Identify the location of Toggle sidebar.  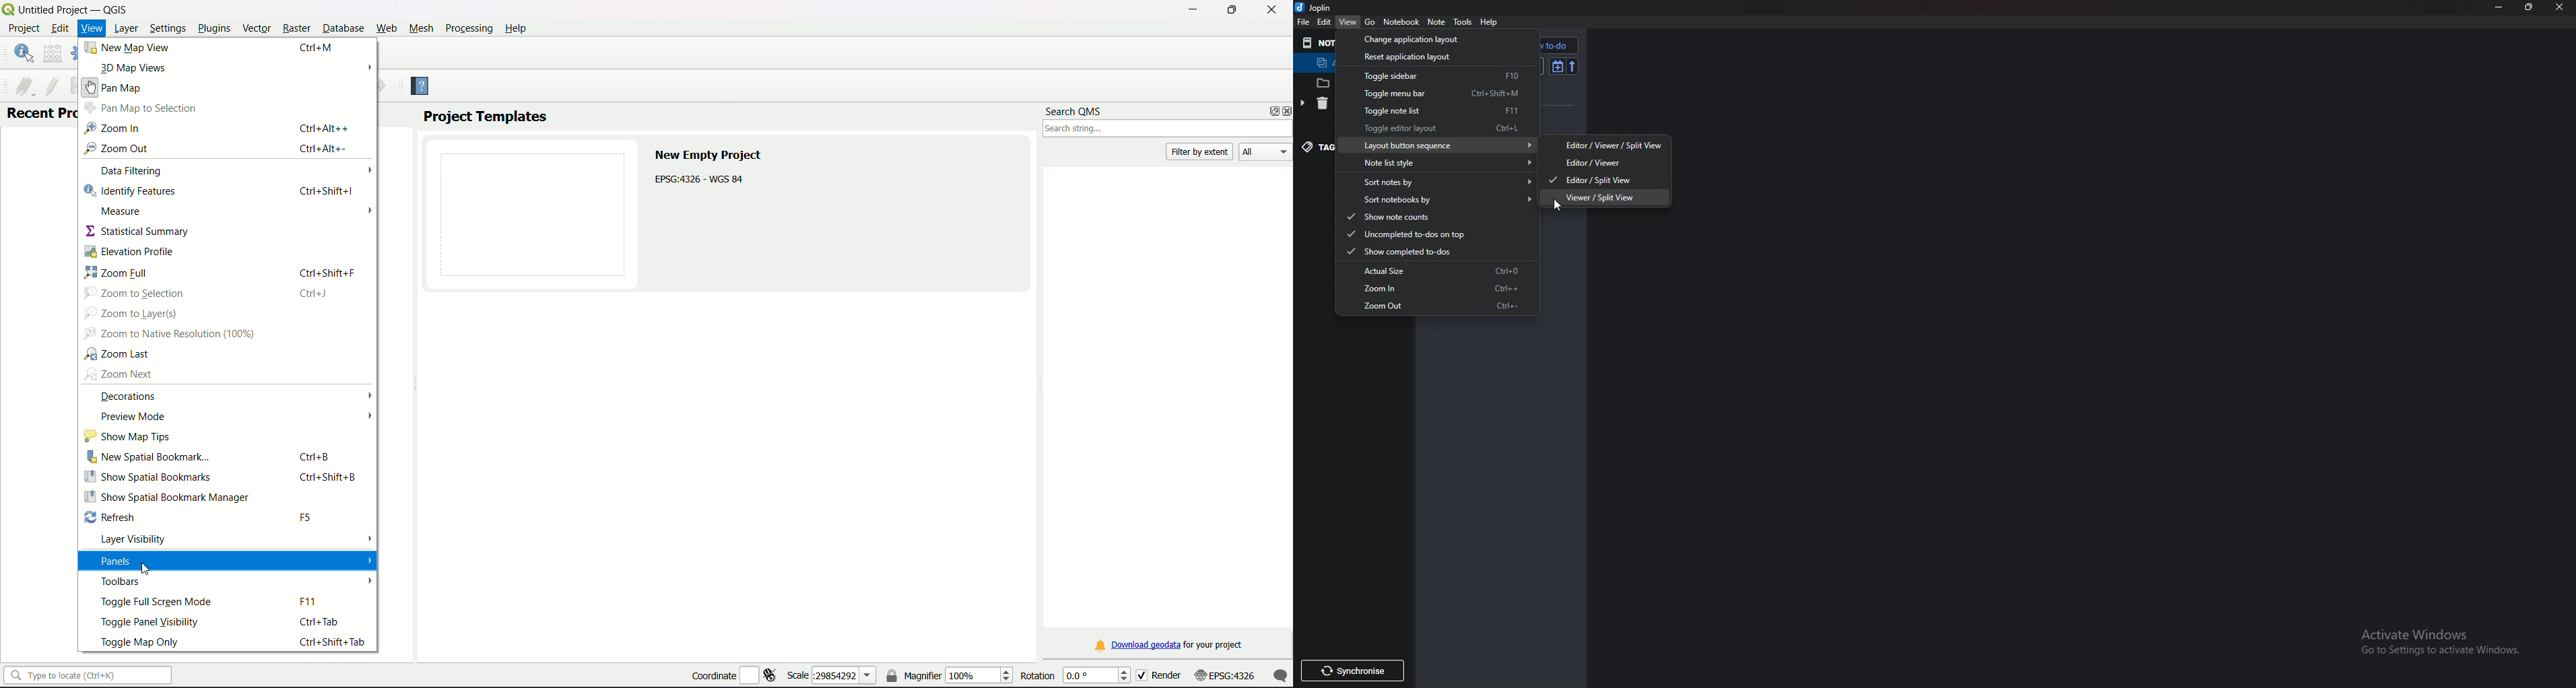
(1434, 76).